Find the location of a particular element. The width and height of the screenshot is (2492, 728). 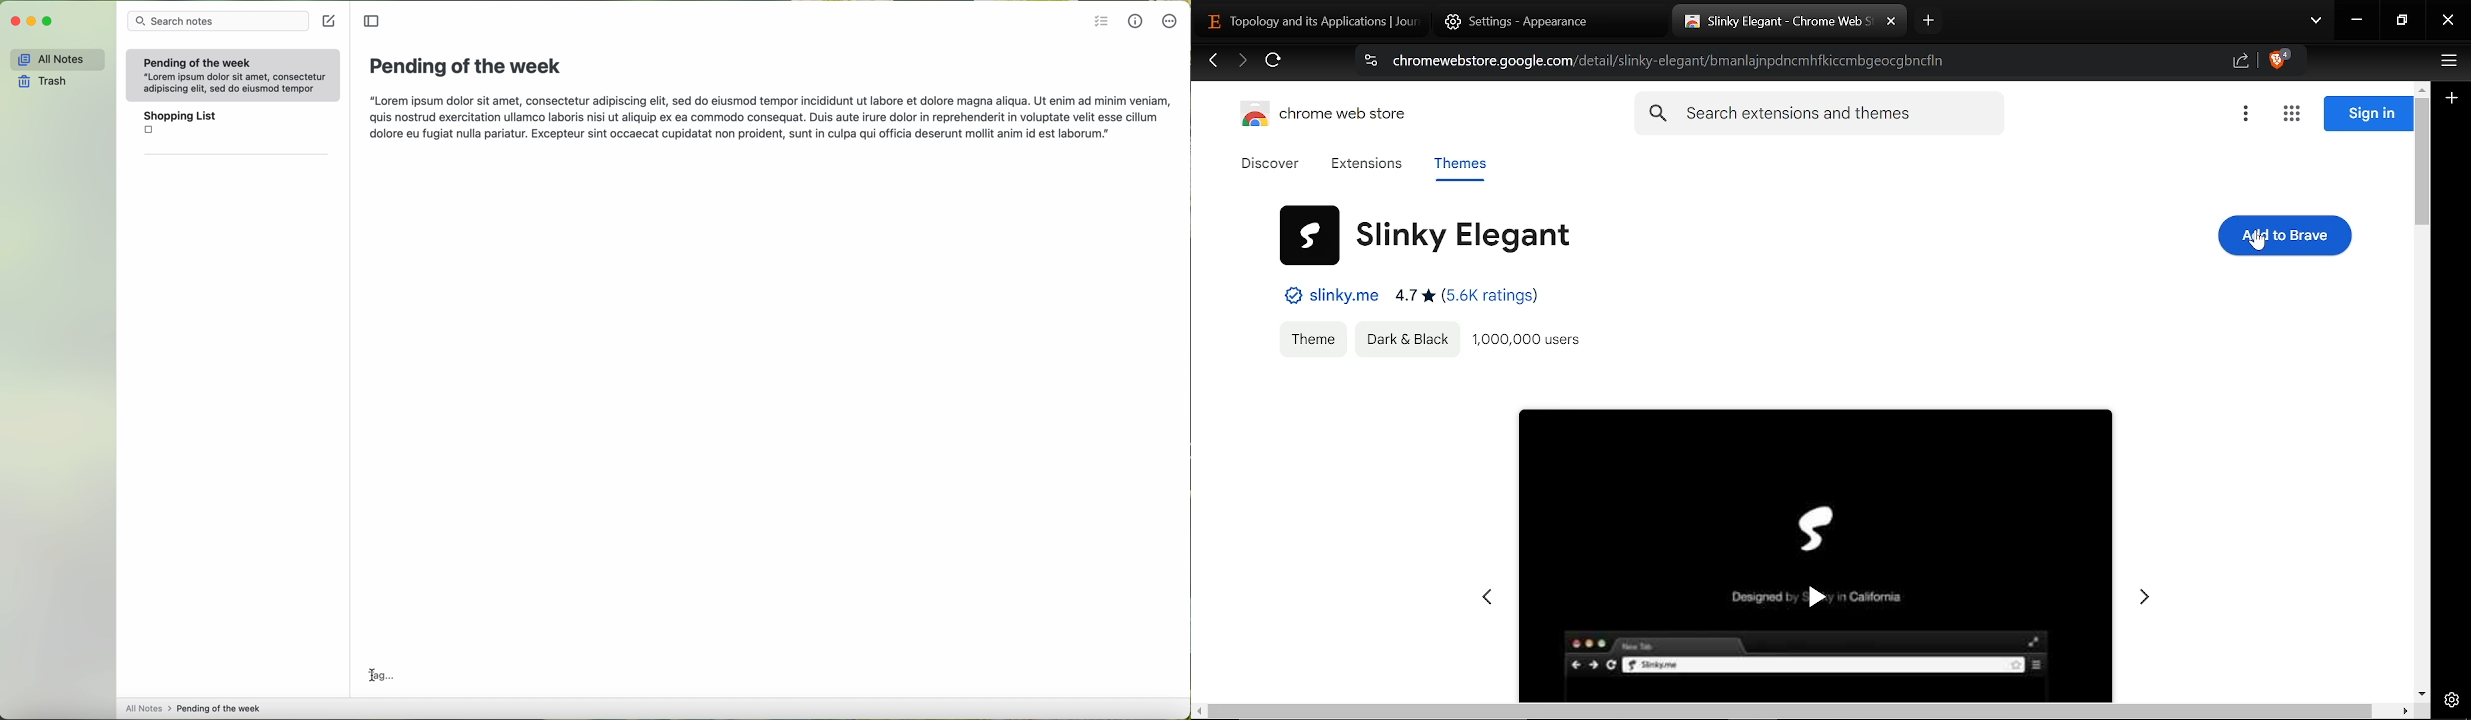

search bar is located at coordinates (221, 22).